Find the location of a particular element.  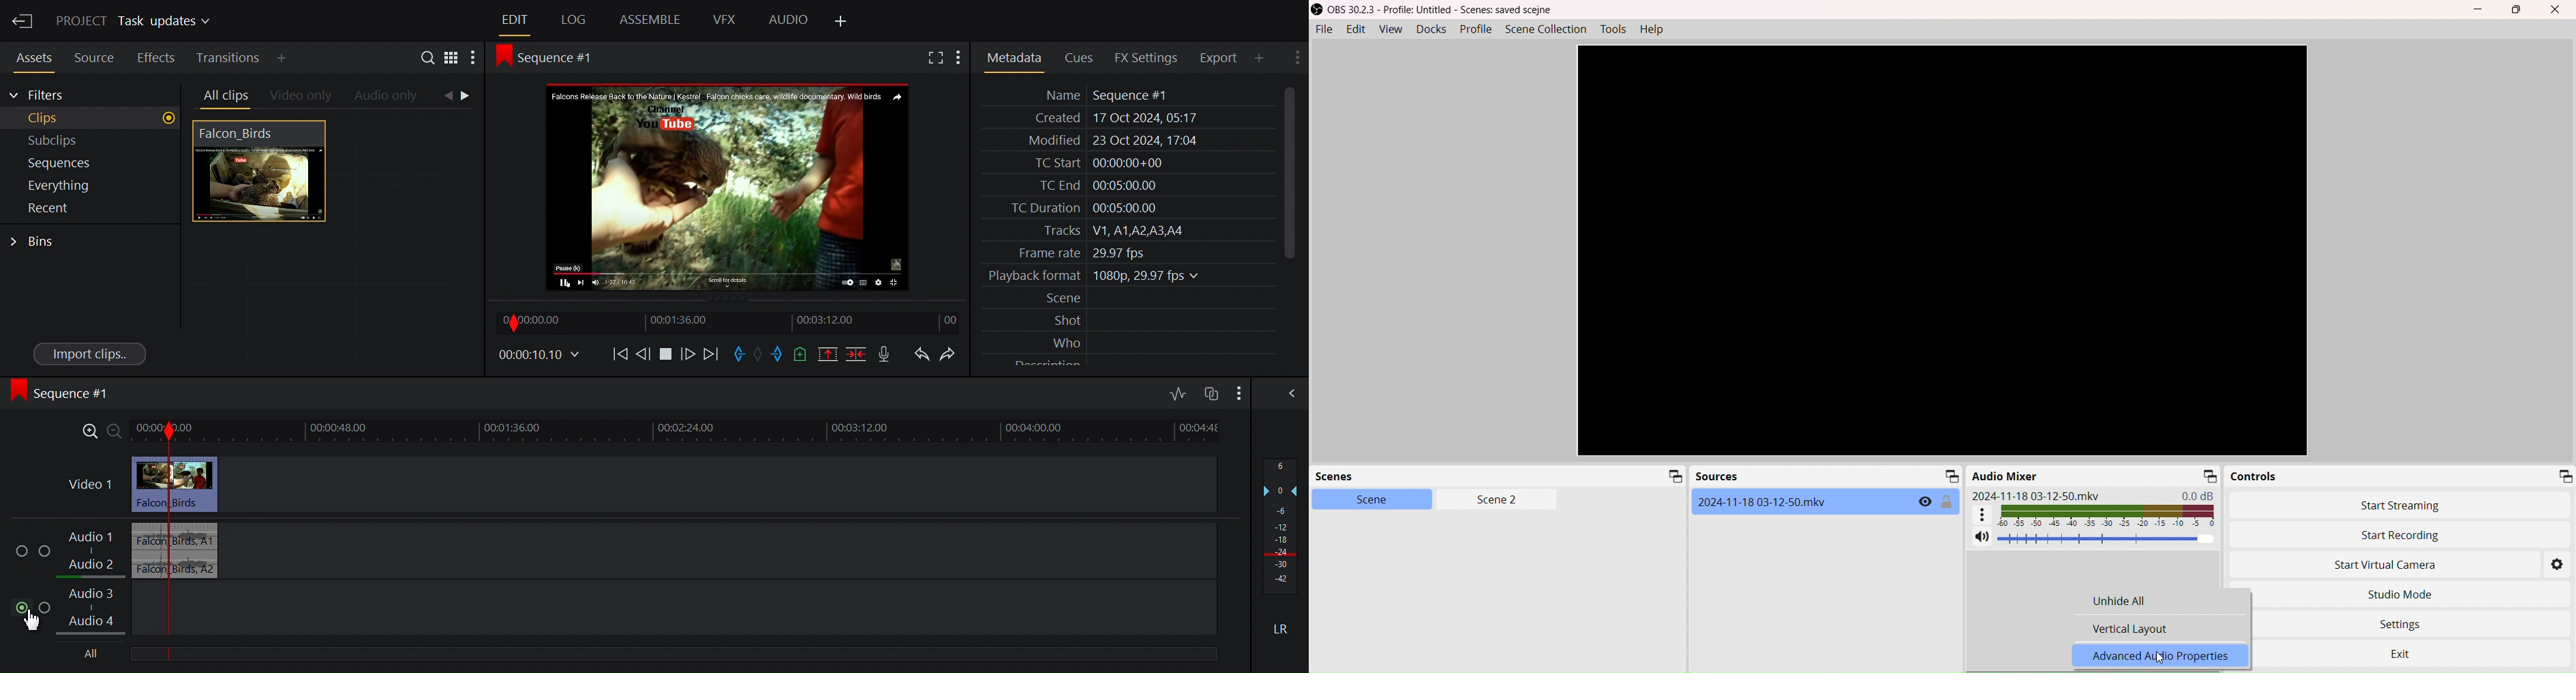

Help is located at coordinates (1656, 30).